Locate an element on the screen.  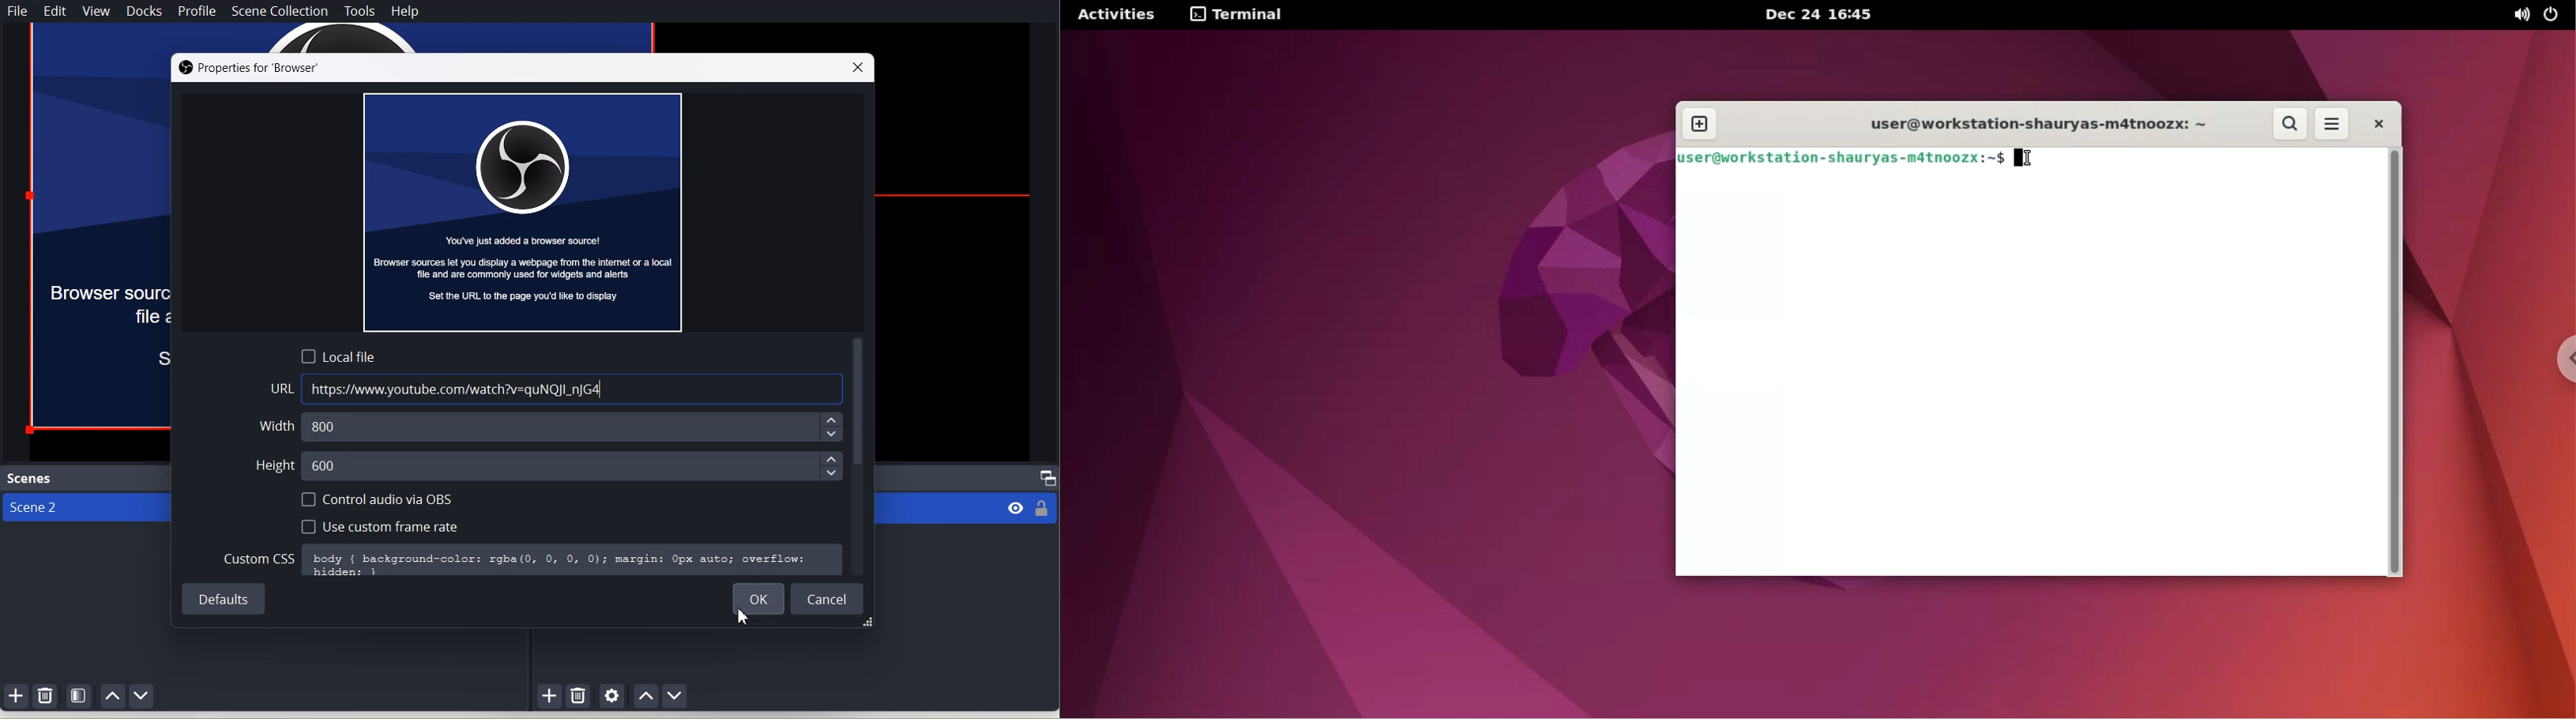
Default is located at coordinates (223, 598).